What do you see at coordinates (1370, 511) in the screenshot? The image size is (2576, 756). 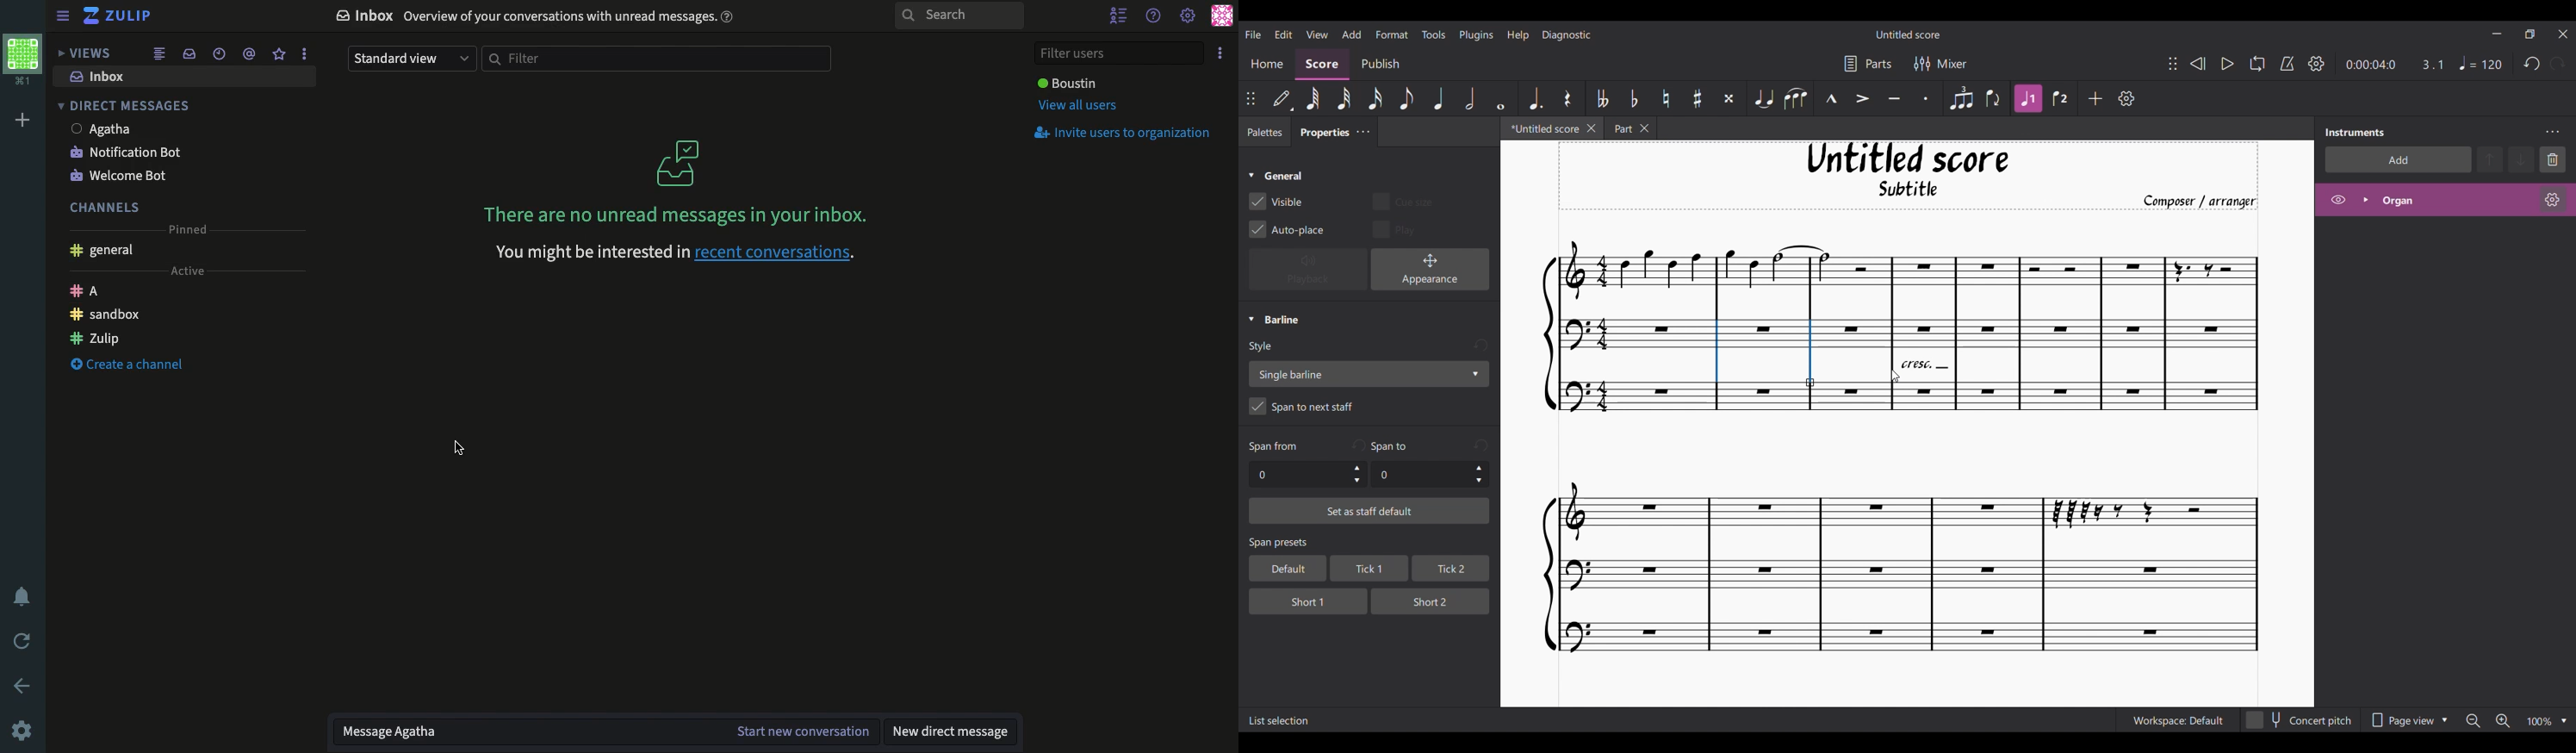 I see `Set as staff default` at bounding box center [1370, 511].